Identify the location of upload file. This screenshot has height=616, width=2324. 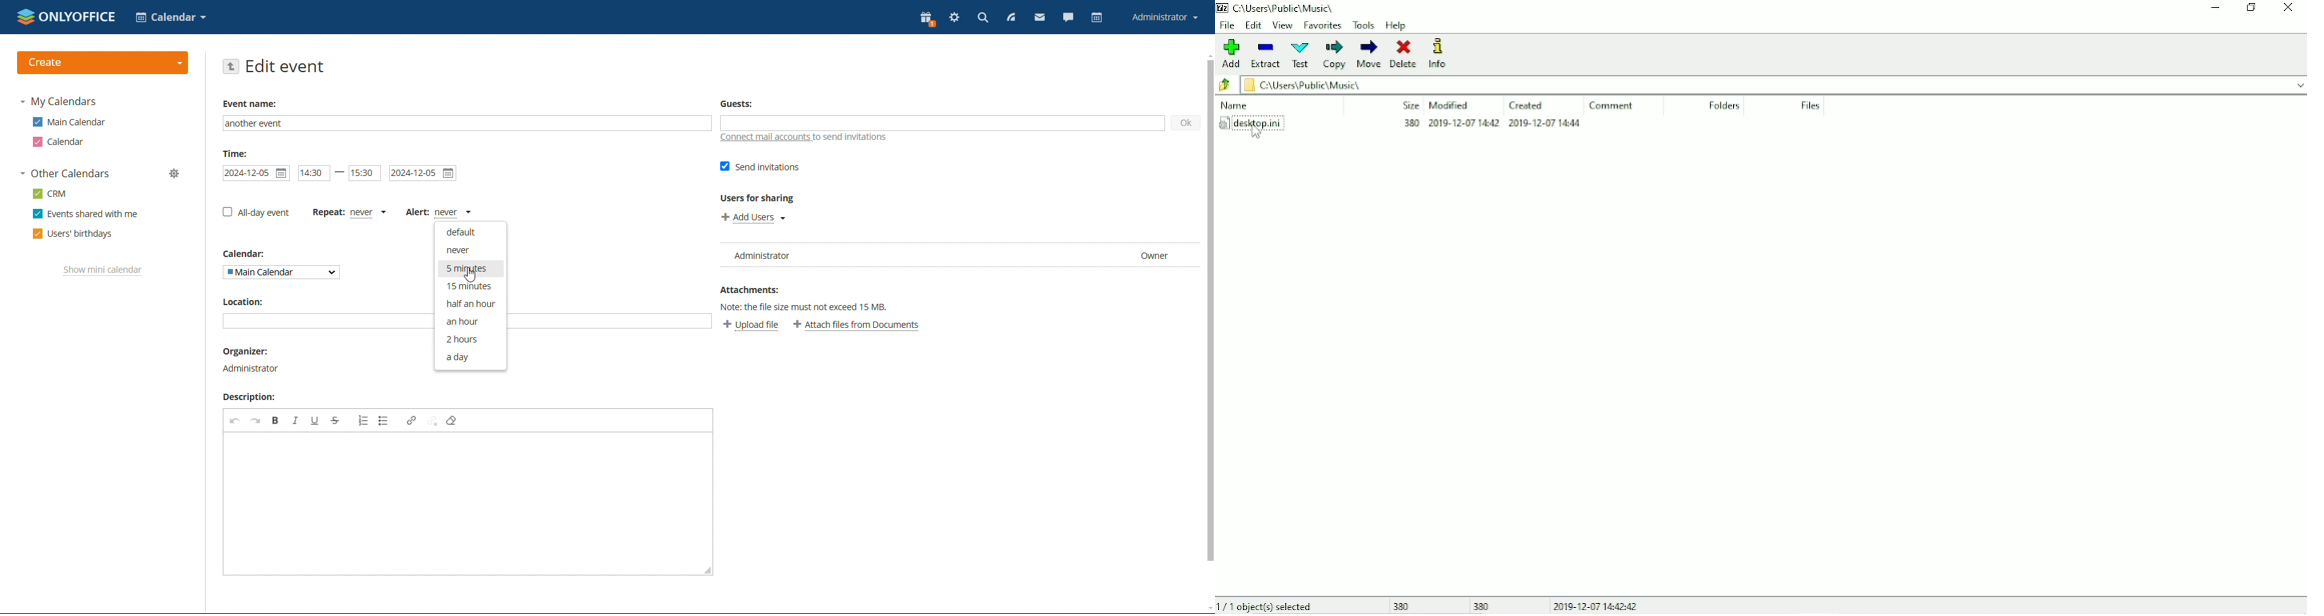
(751, 326).